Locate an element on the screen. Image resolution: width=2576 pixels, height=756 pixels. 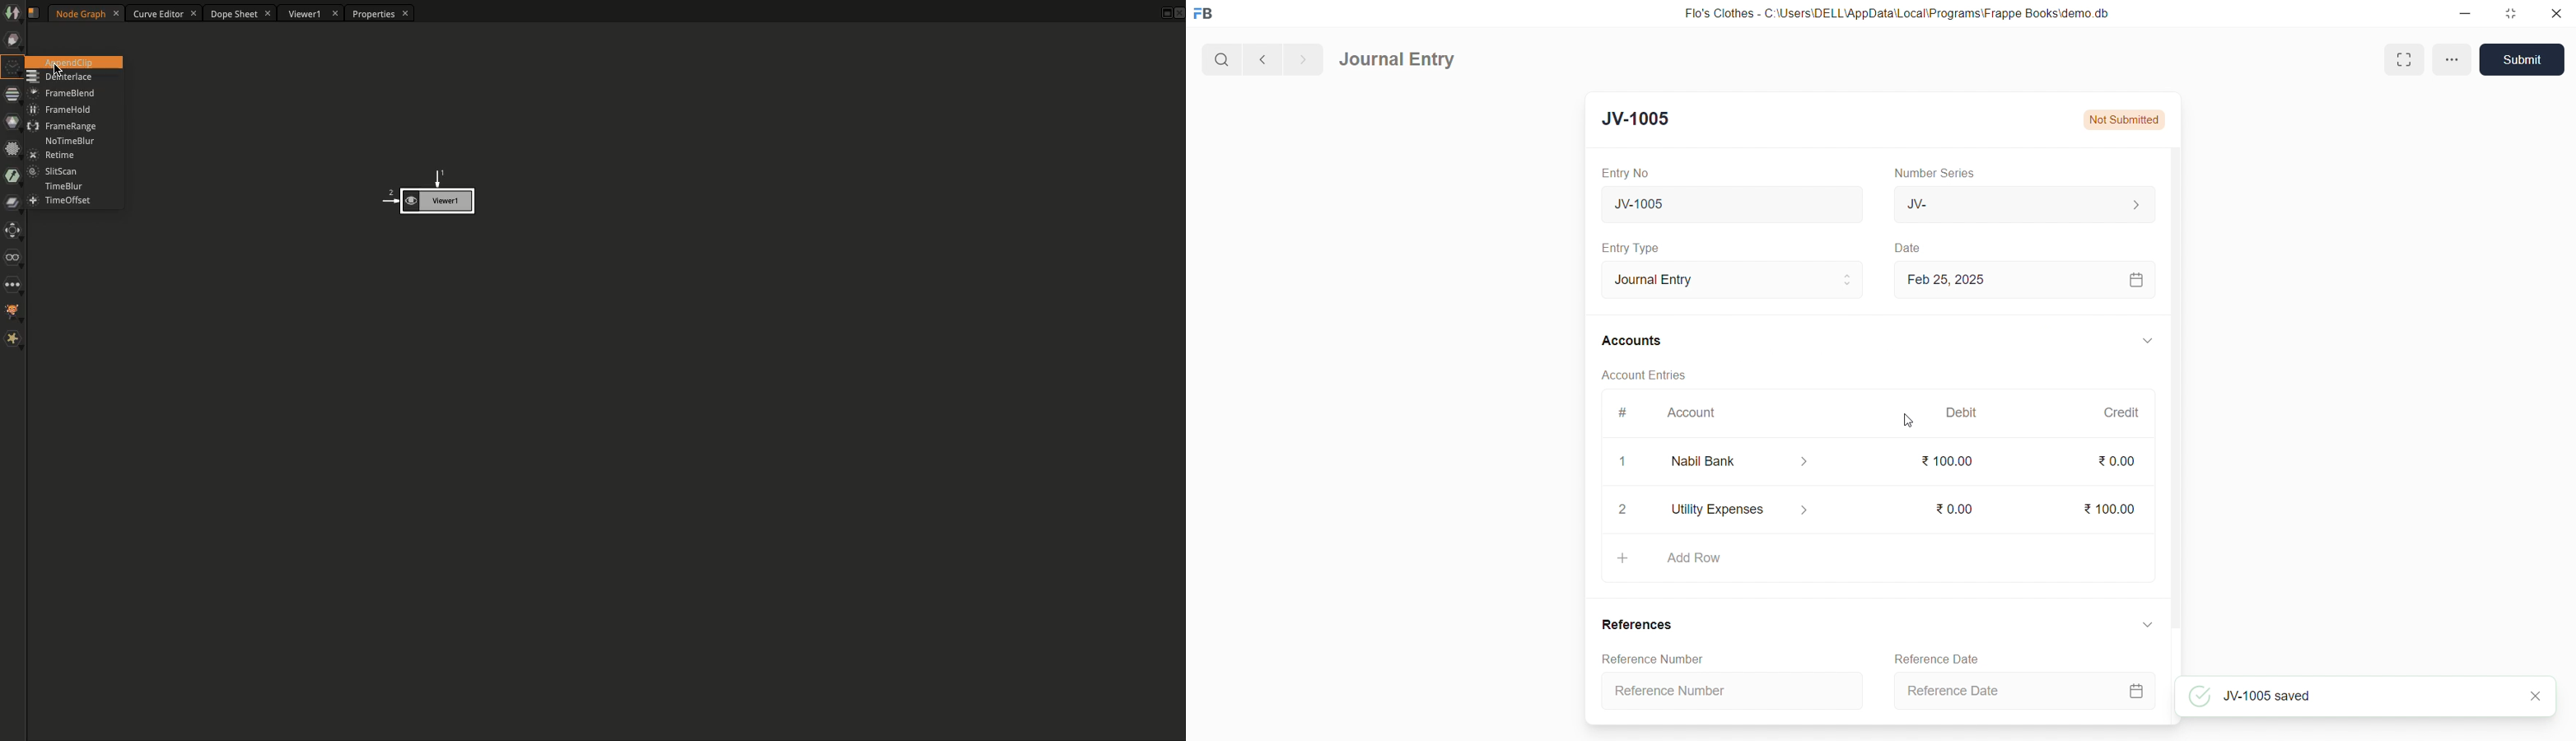
more options is located at coordinates (2452, 60).